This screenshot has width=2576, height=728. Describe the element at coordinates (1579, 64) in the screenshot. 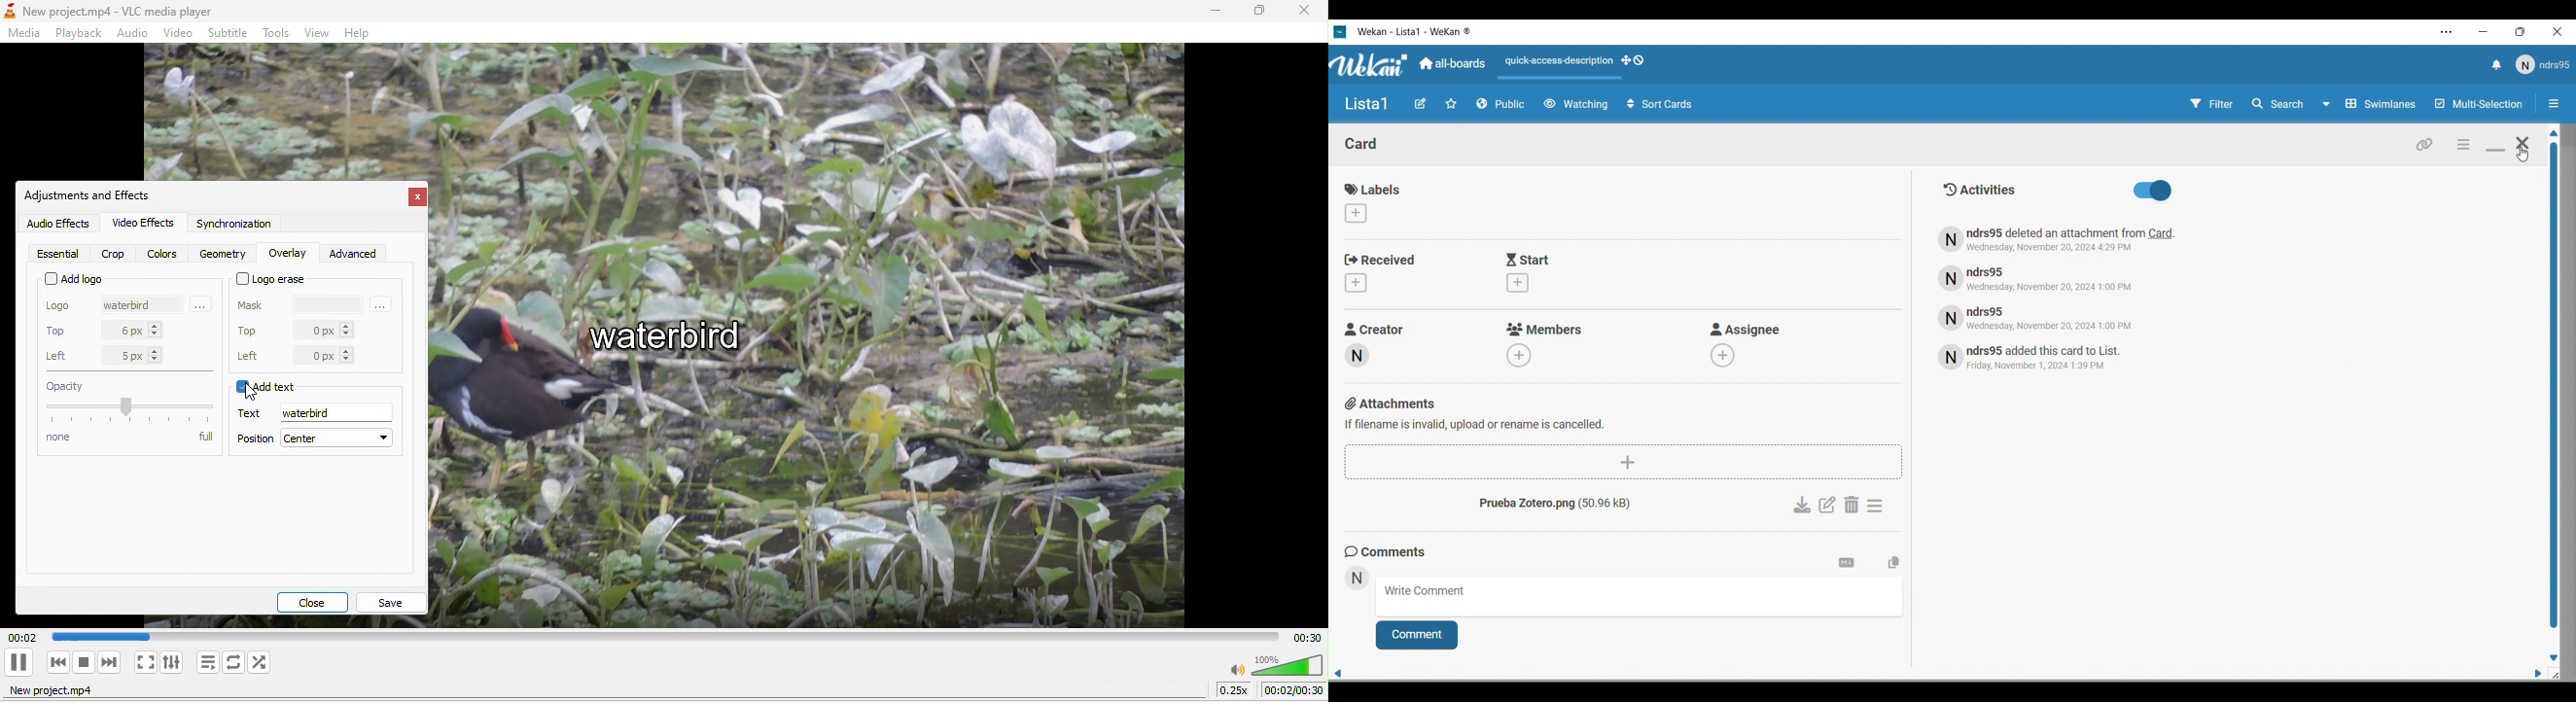

I see `Actions` at that location.